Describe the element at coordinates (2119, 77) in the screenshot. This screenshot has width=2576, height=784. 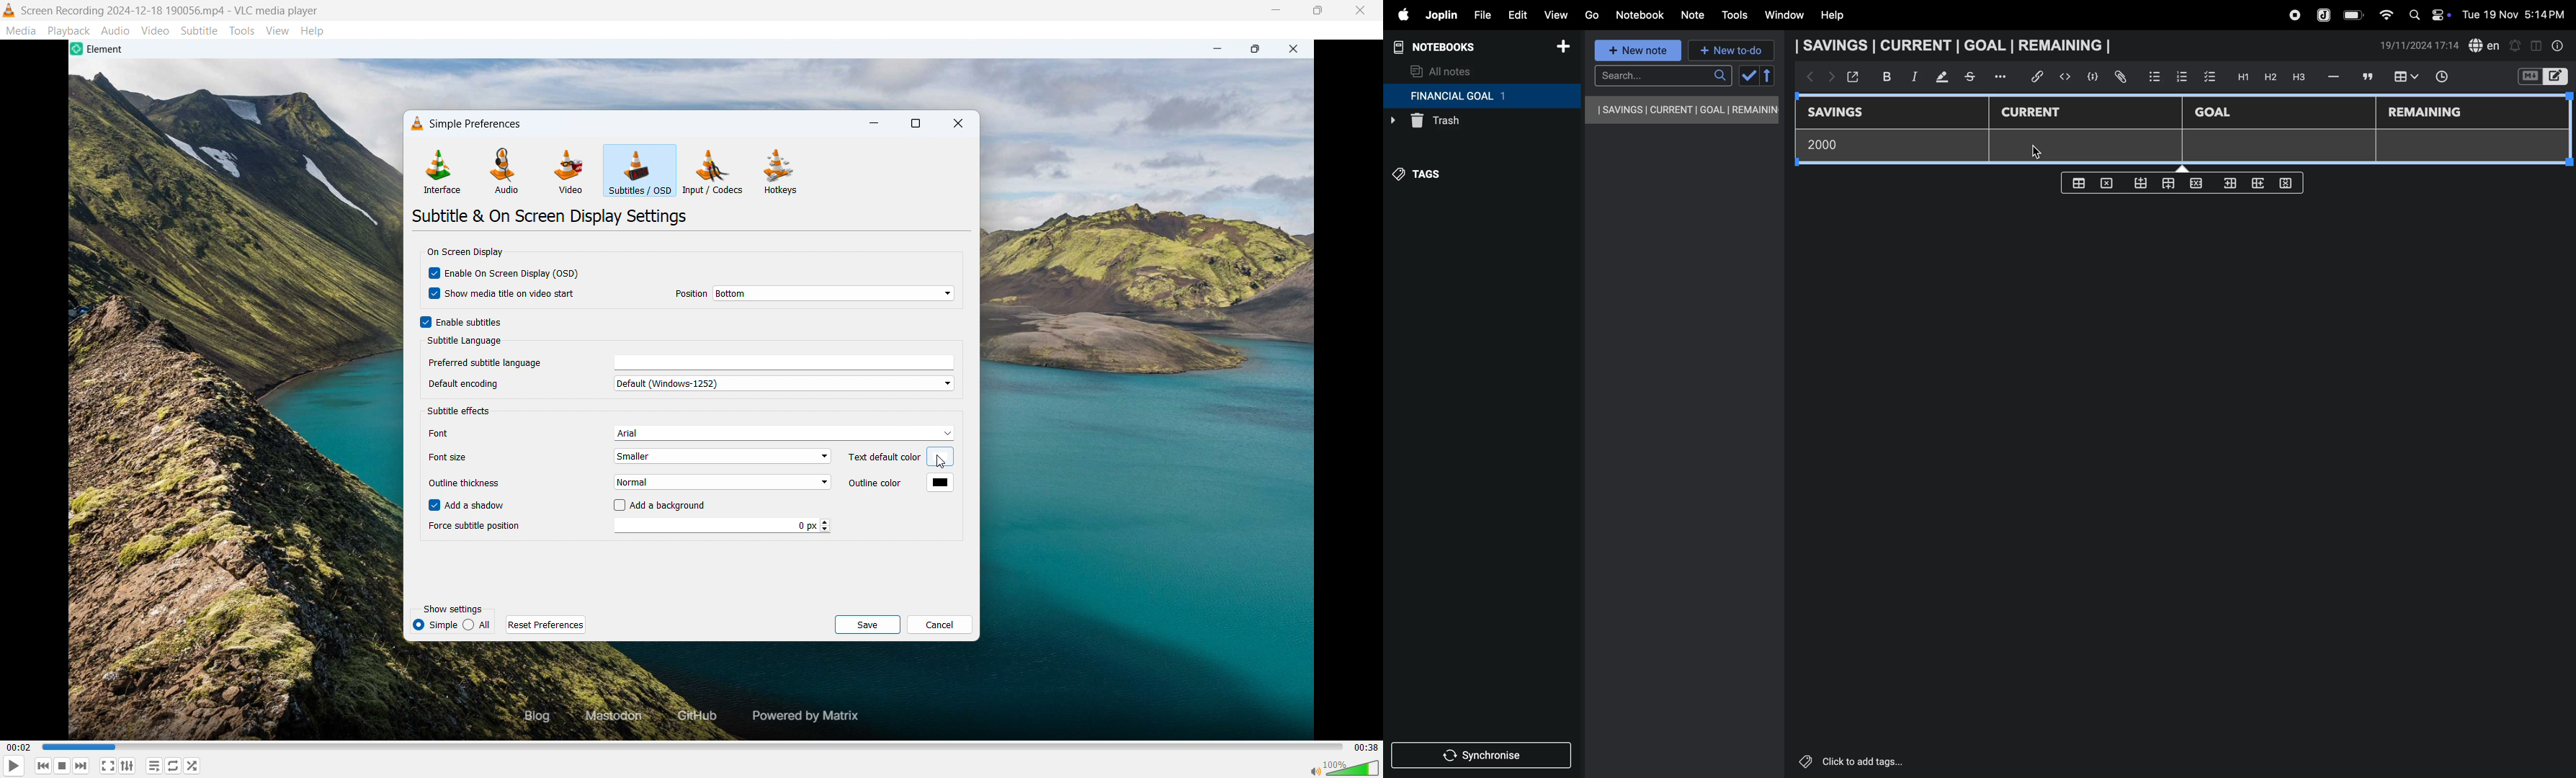
I see `attach file` at that location.